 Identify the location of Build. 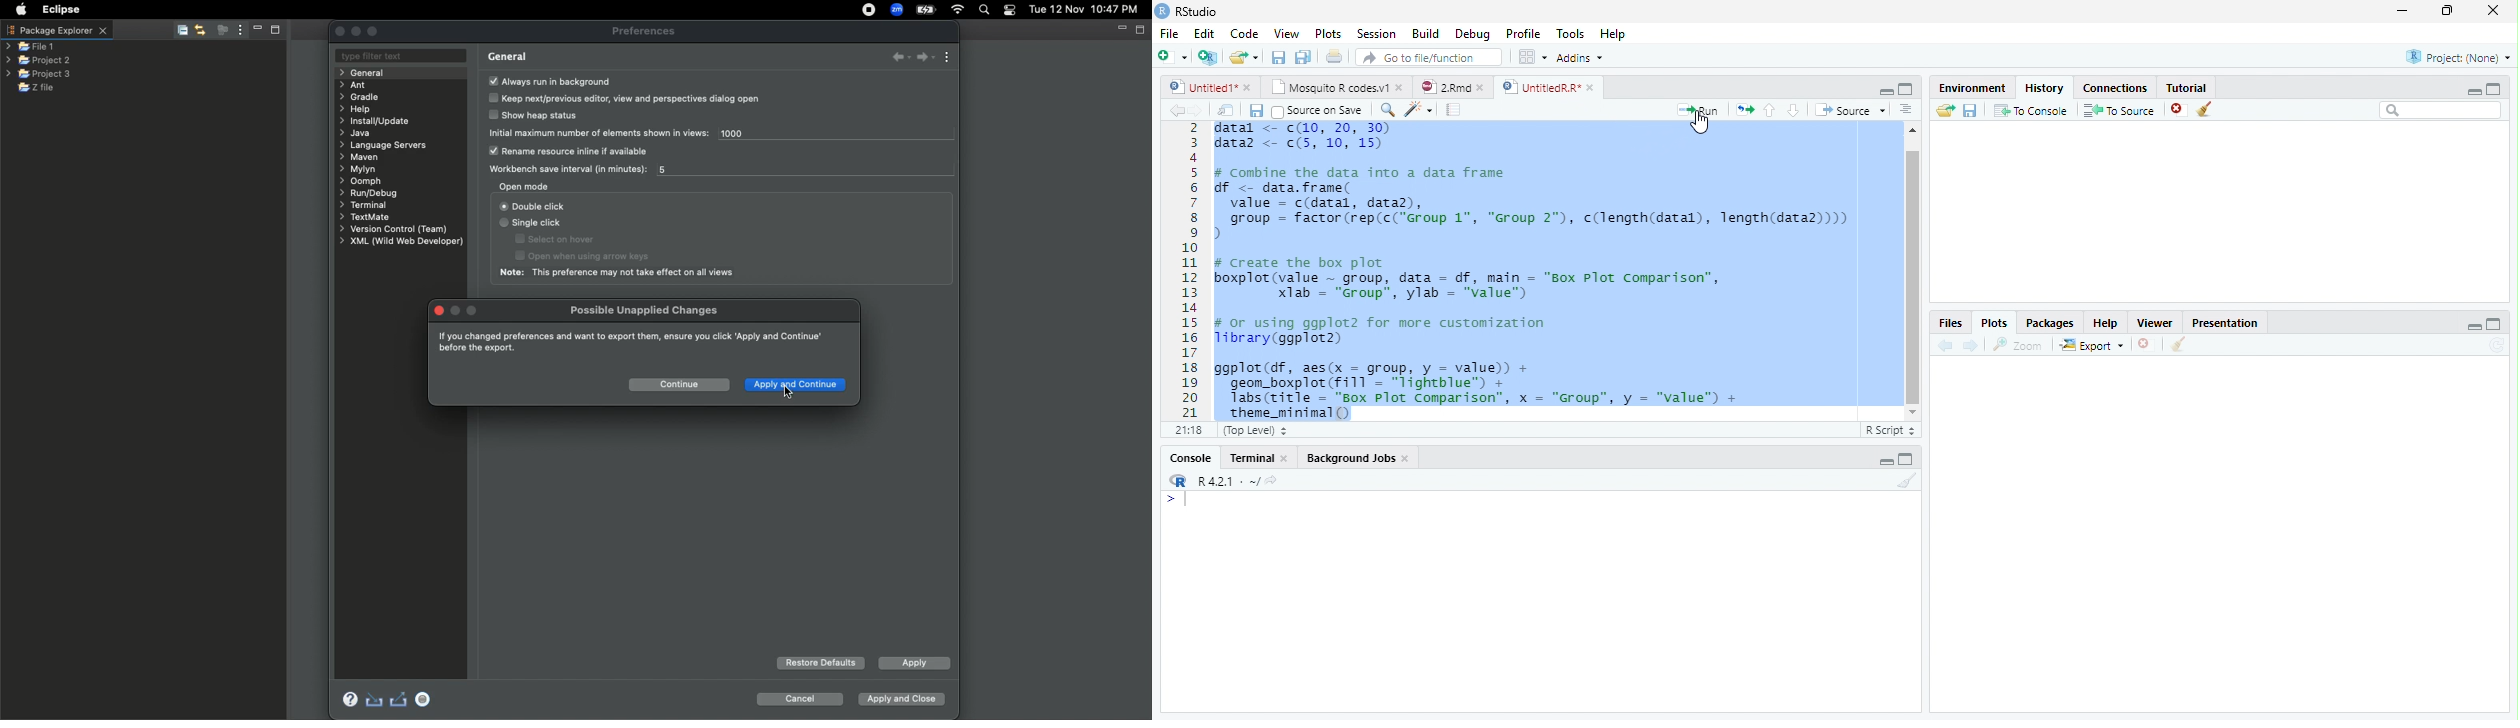
(1424, 33).